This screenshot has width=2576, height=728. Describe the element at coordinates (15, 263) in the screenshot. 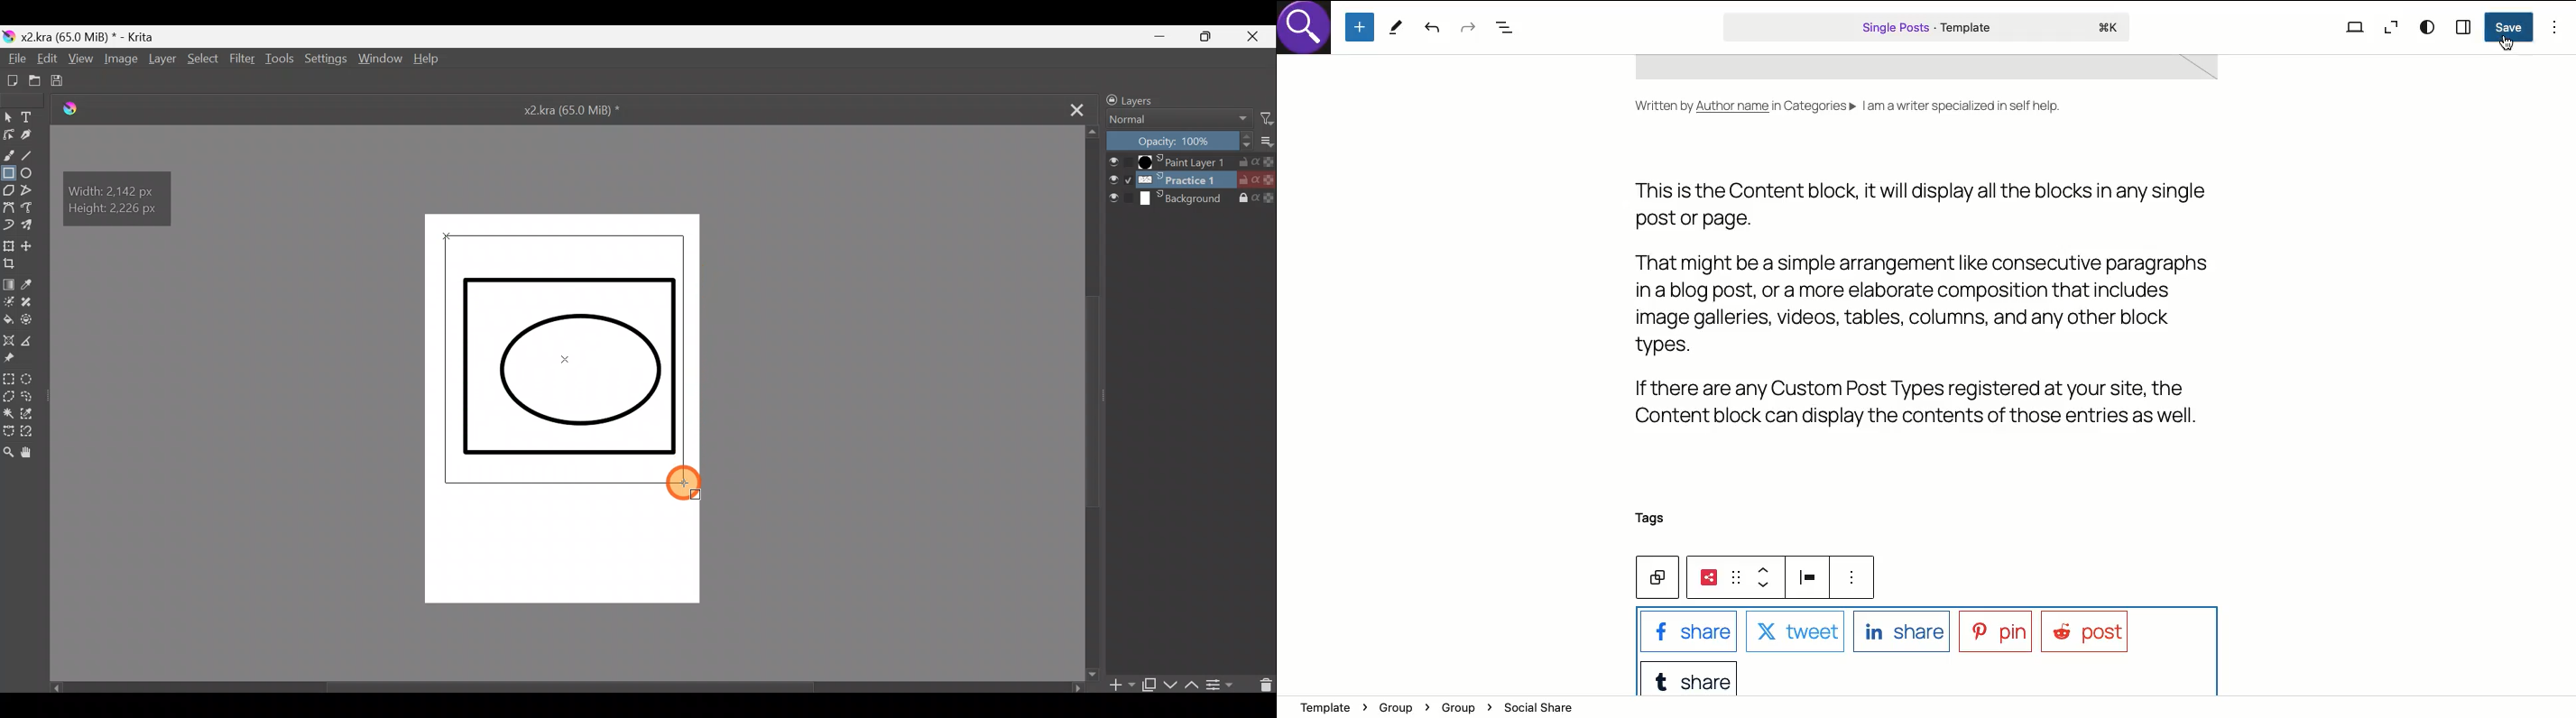

I see `Crop image to an area` at that location.